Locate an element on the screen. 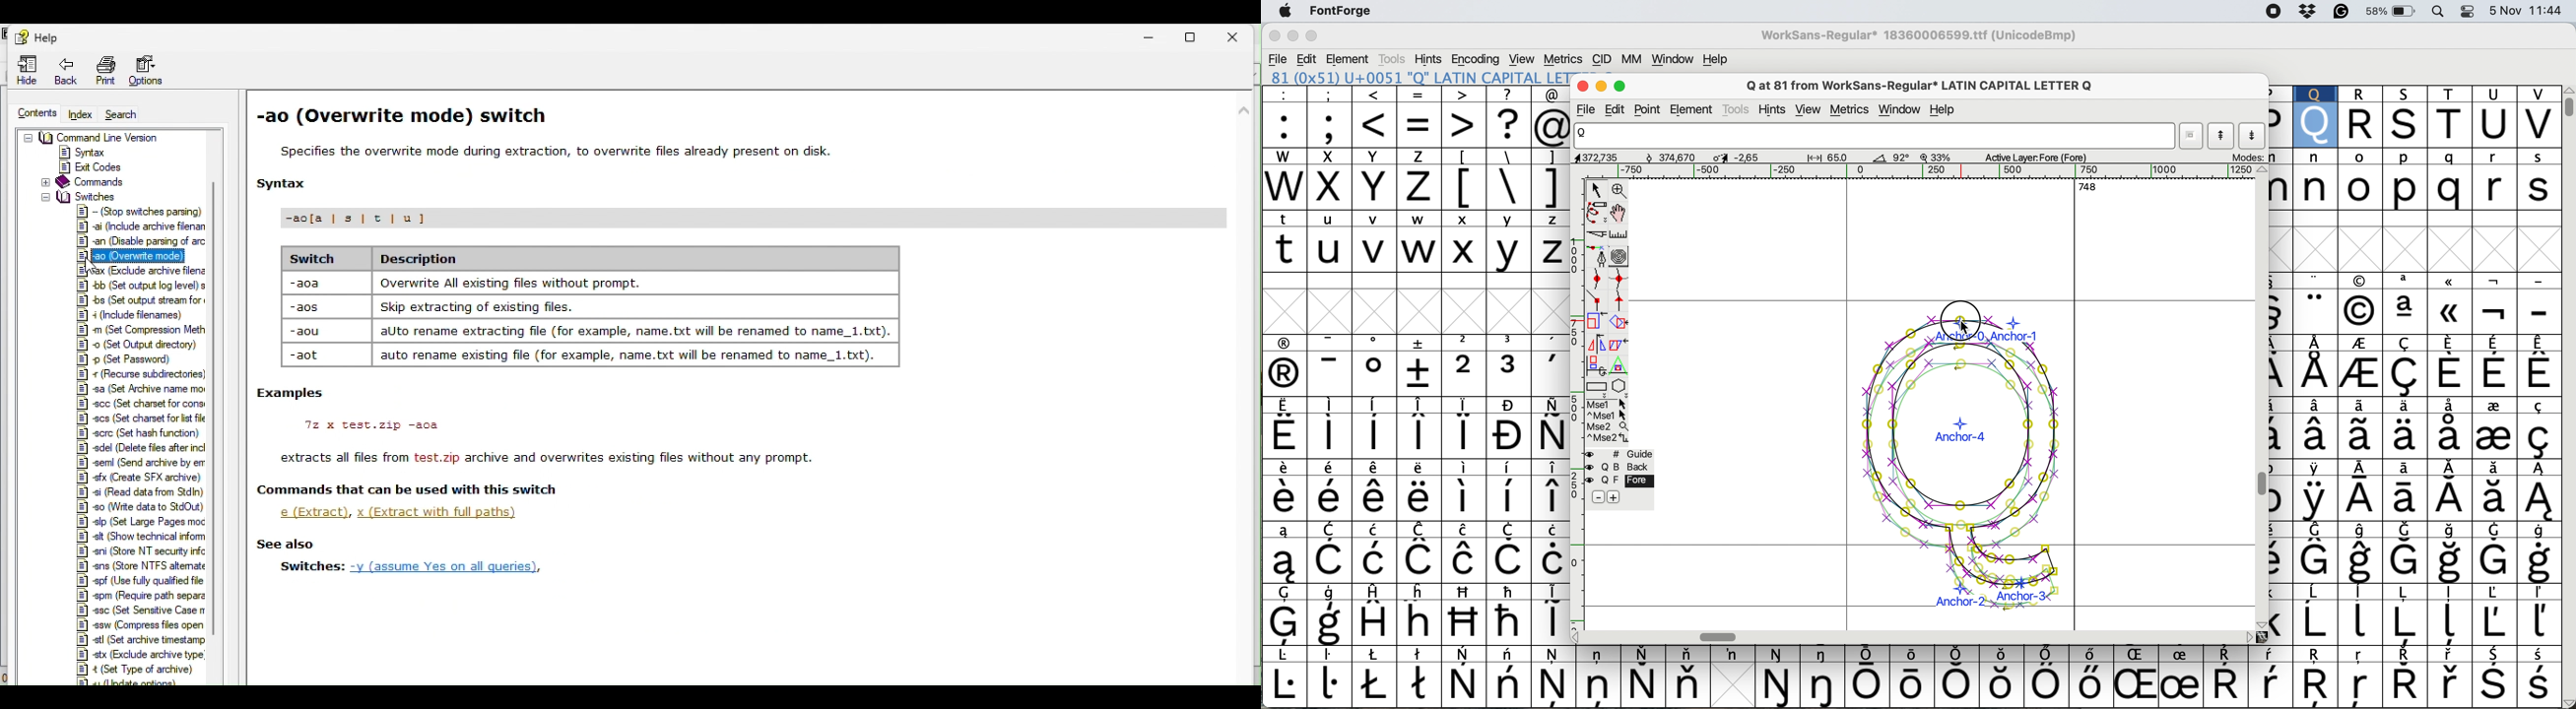 The width and height of the screenshot is (2576, 728). -y (assume Yes on all quenes is located at coordinates (461, 566).